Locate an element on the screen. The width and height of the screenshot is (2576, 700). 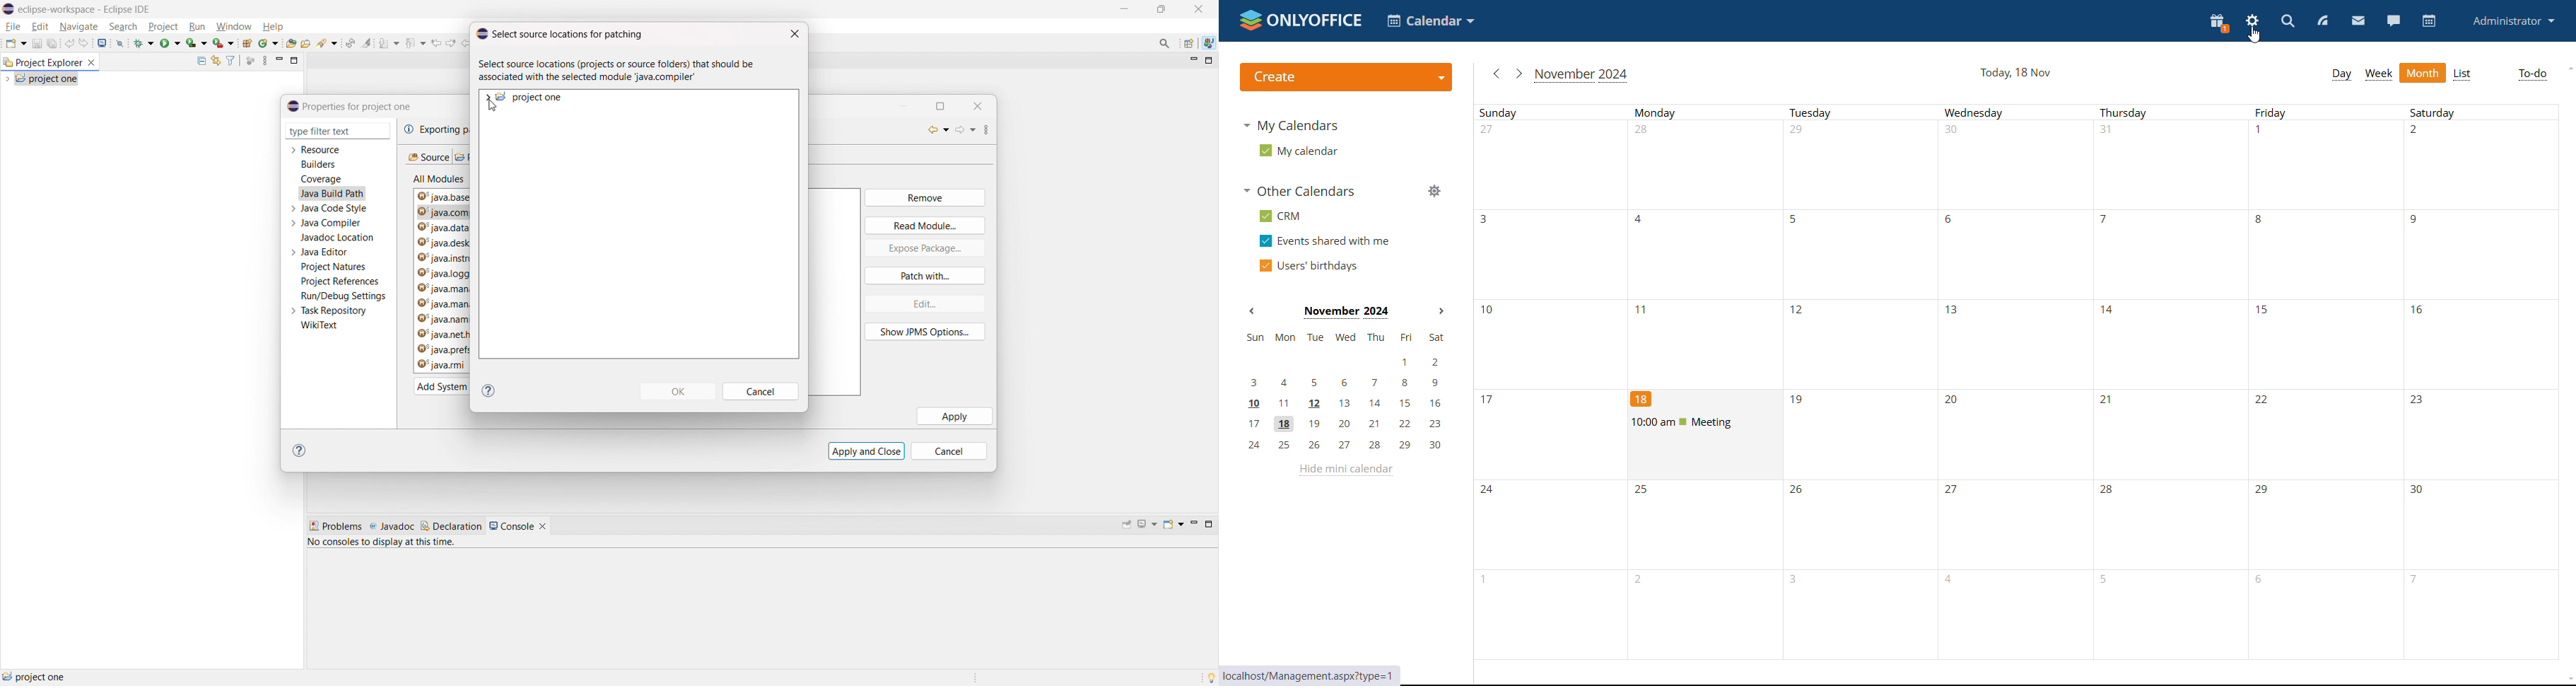
chat is located at coordinates (2393, 21).